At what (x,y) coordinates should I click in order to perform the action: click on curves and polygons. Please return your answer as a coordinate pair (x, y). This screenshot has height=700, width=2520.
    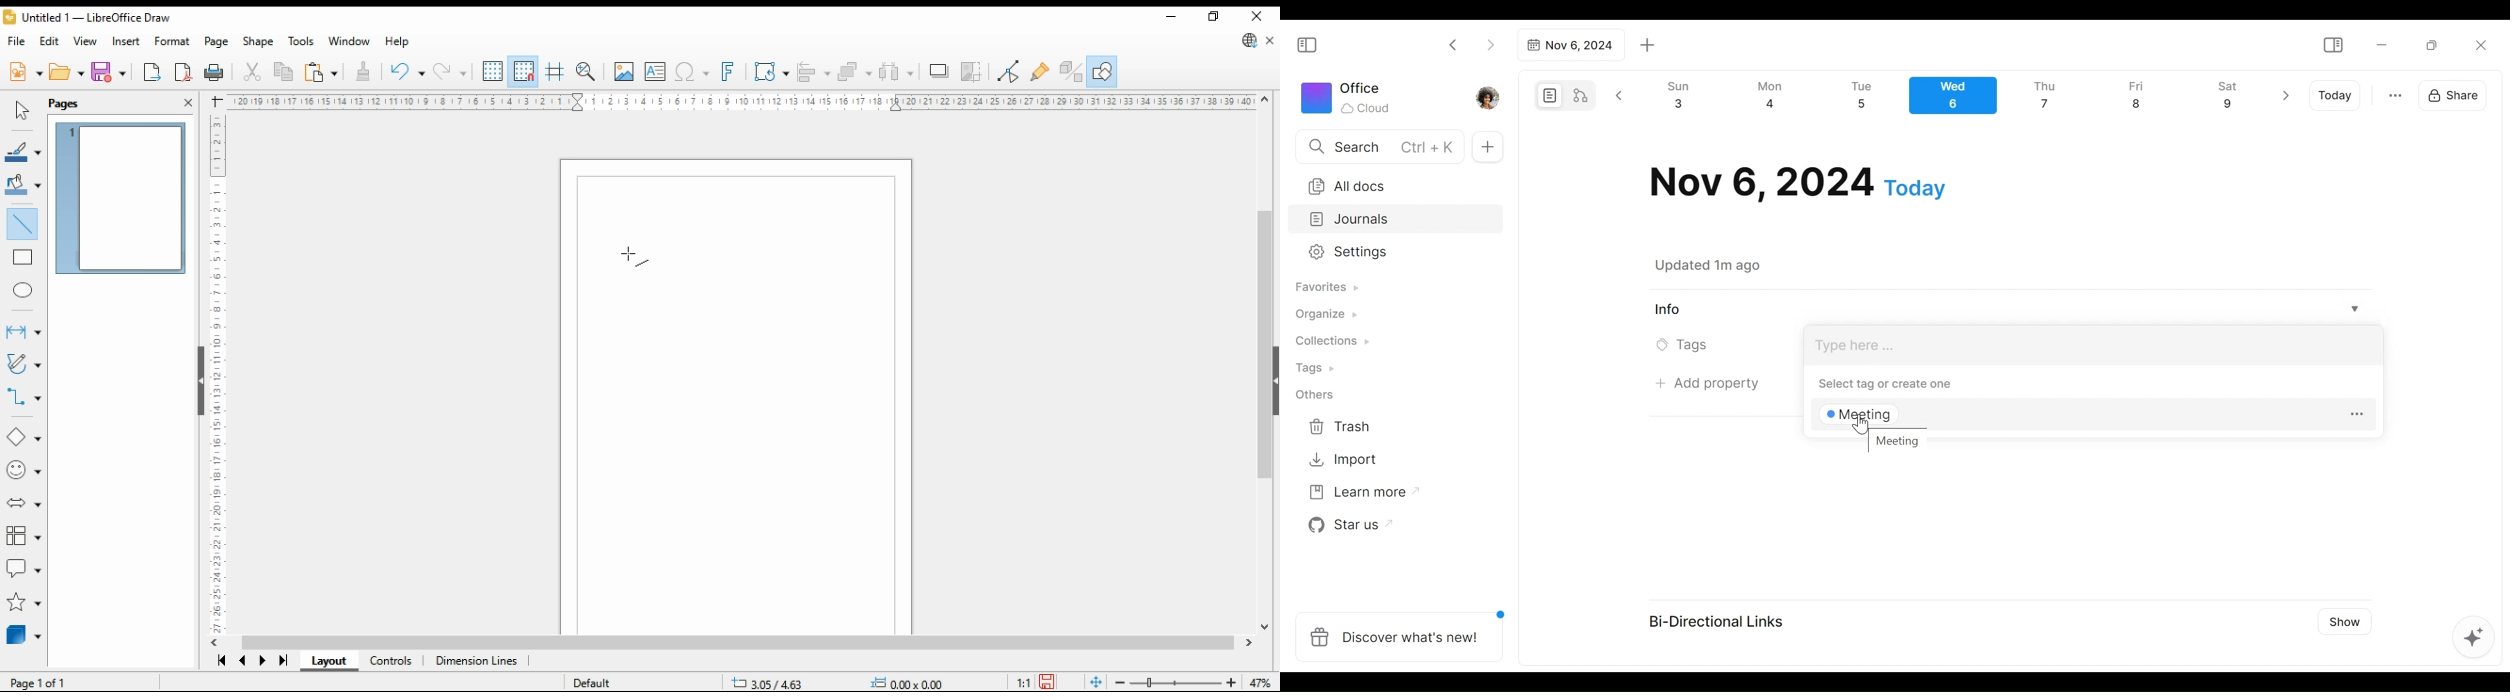
    Looking at the image, I should click on (22, 365).